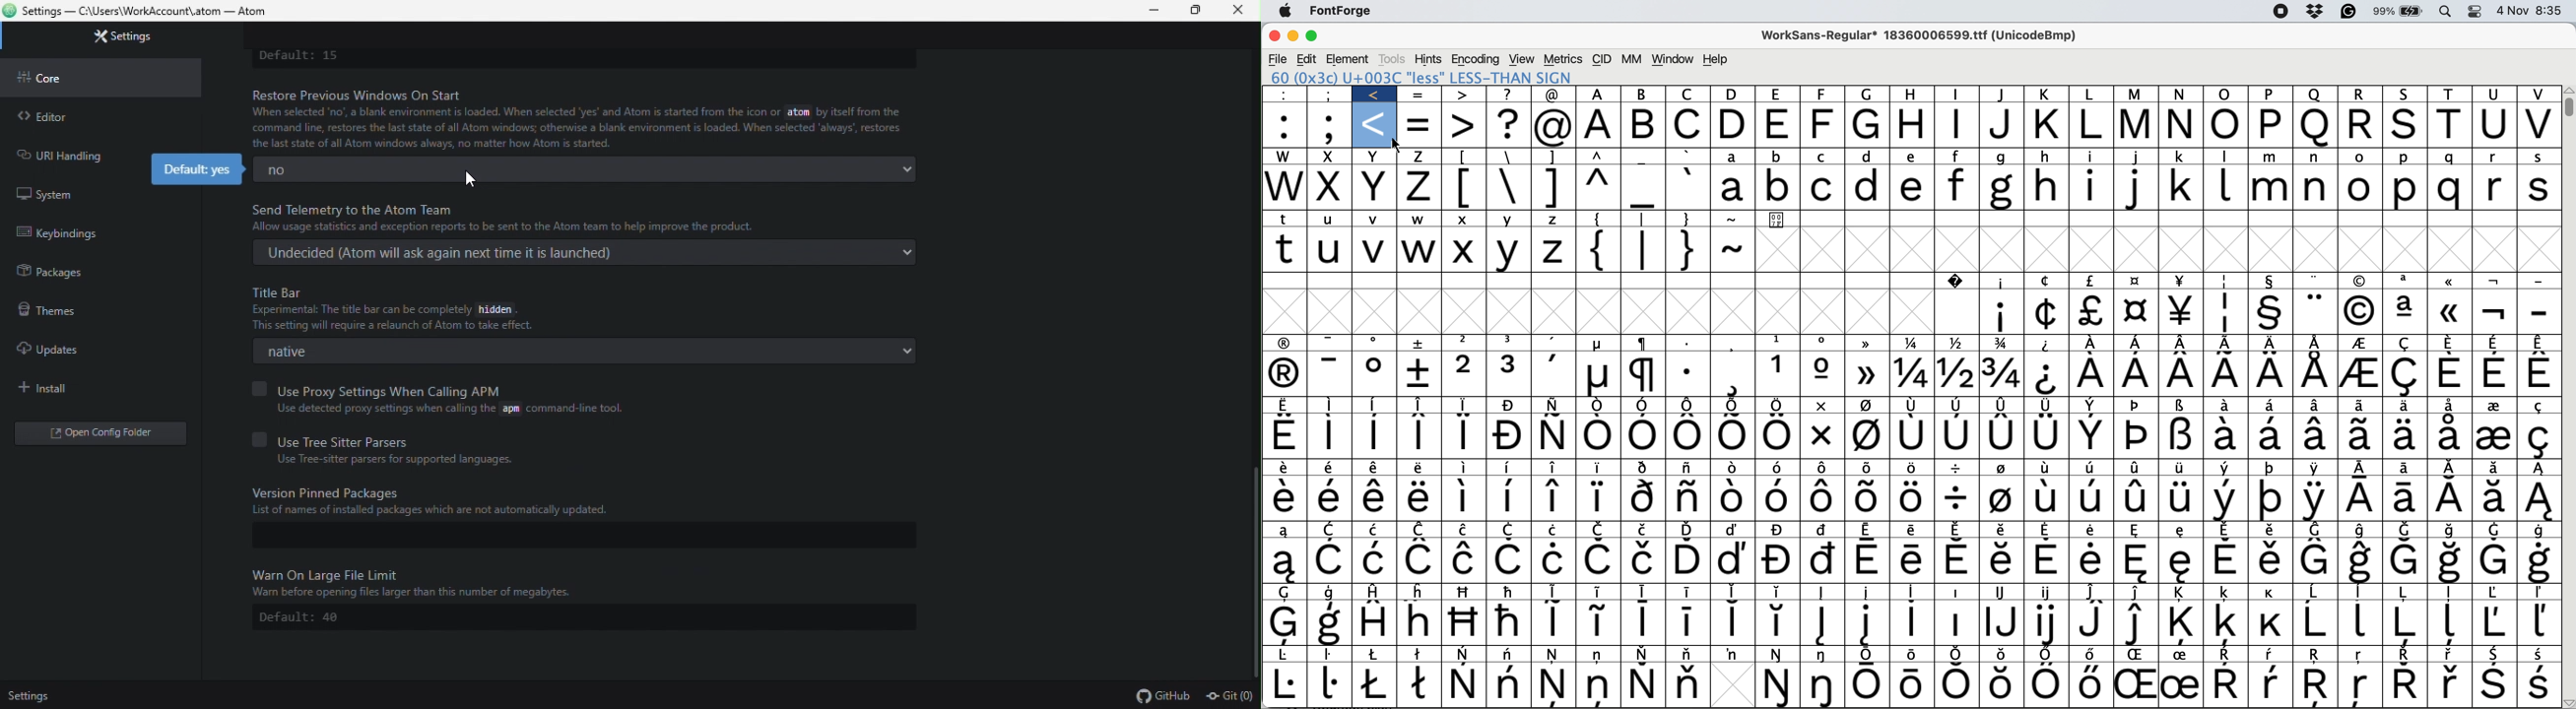 Image resolution: width=2576 pixels, height=728 pixels. Describe the element at coordinates (1823, 498) in the screenshot. I see `Symbol` at that location.